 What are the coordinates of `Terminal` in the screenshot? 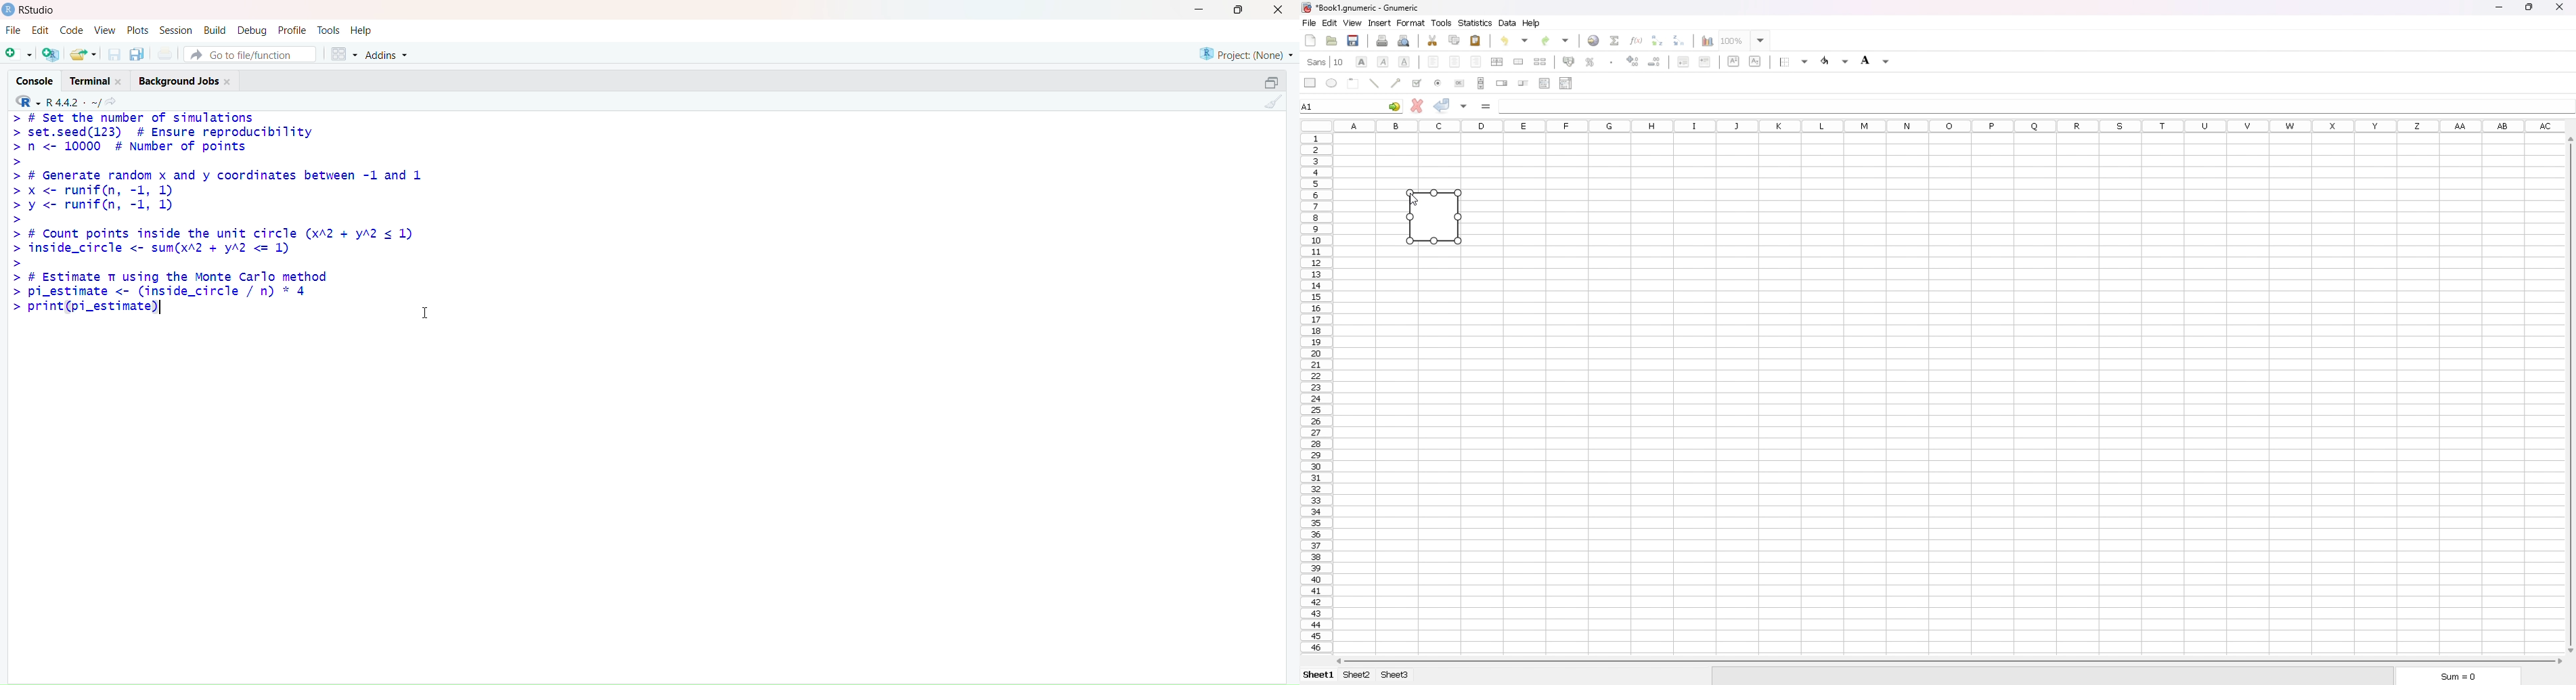 It's located at (97, 81).